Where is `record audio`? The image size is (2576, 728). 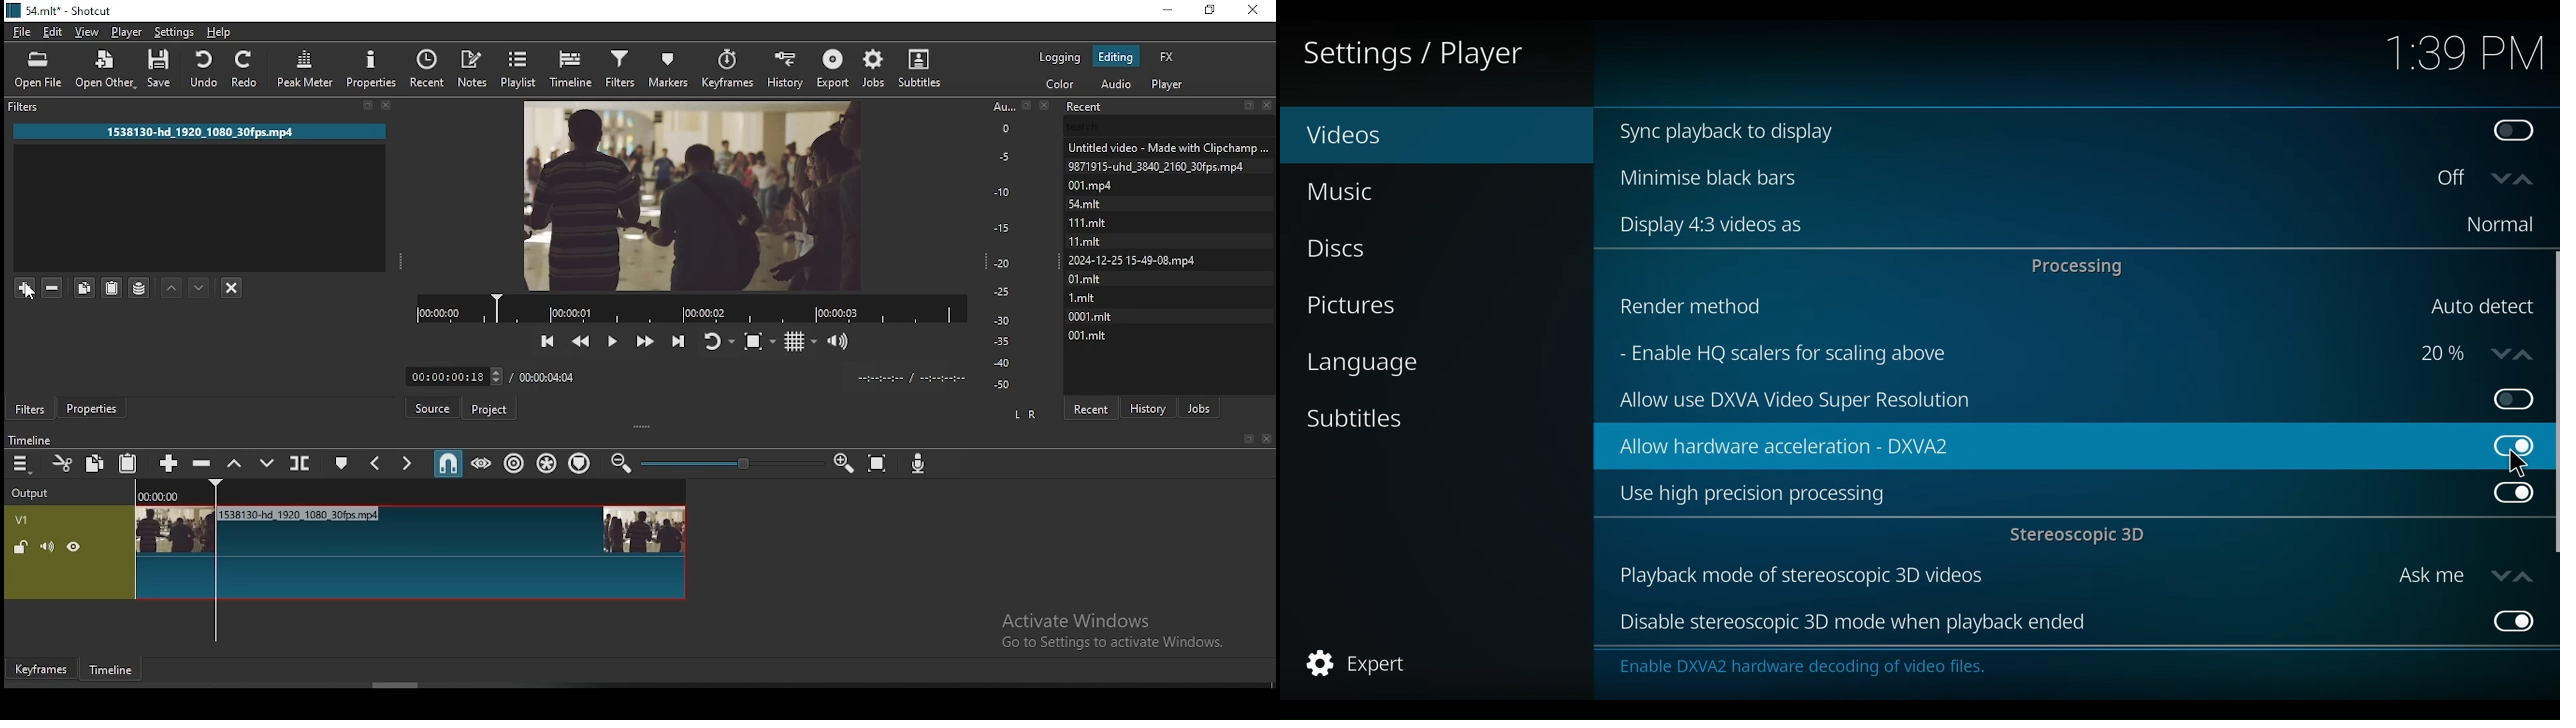
record audio is located at coordinates (919, 460).